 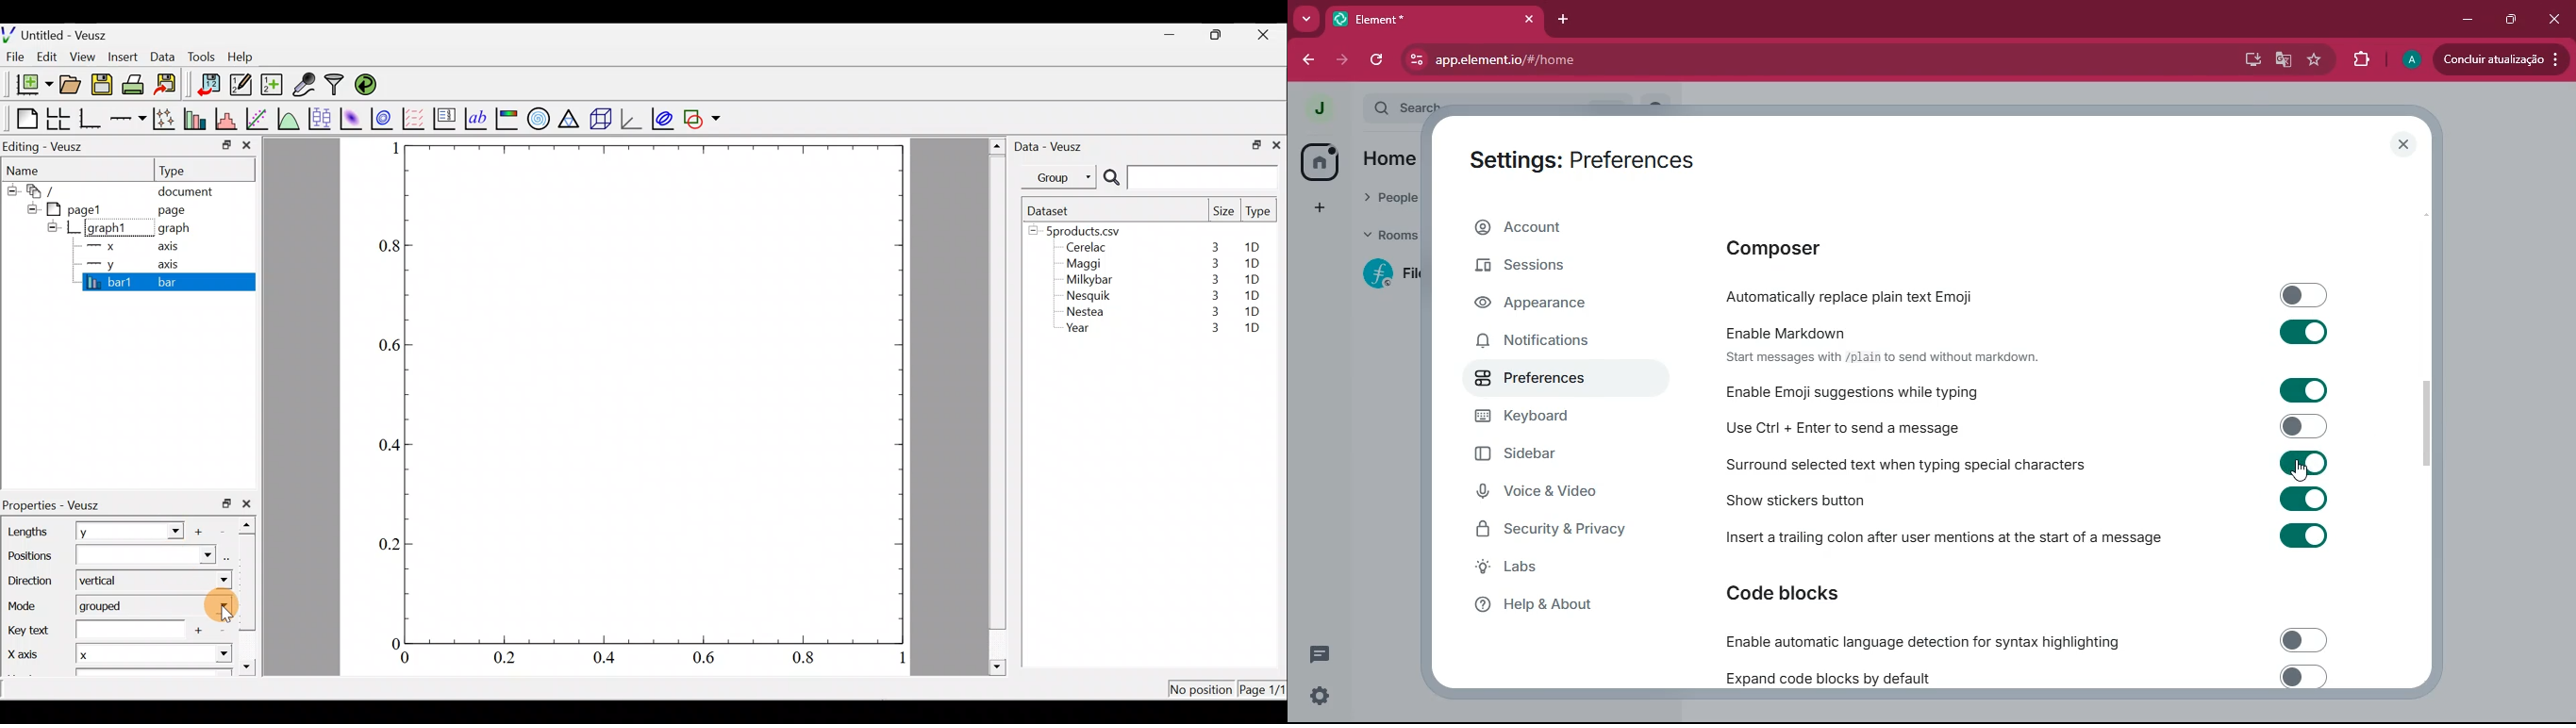 What do you see at coordinates (655, 393) in the screenshot?
I see `graph plot area` at bounding box center [655, 393].